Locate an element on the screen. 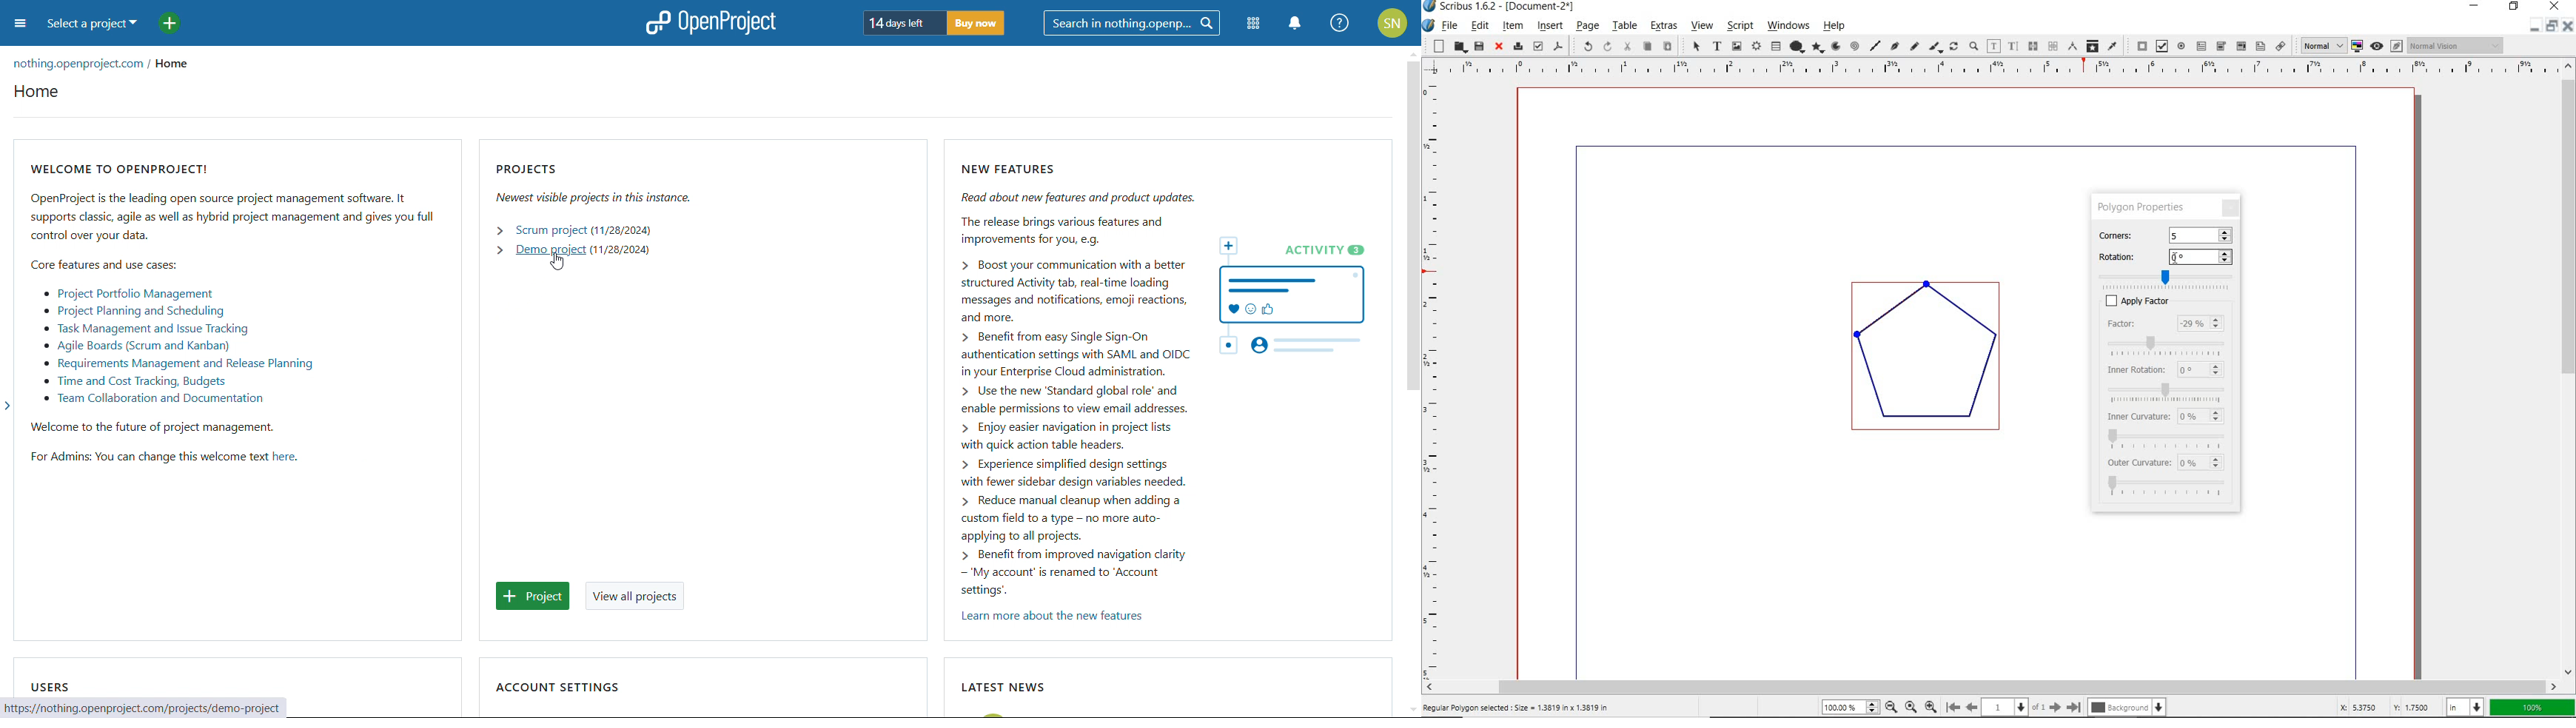  undo is located at coordinates (1583, 46).